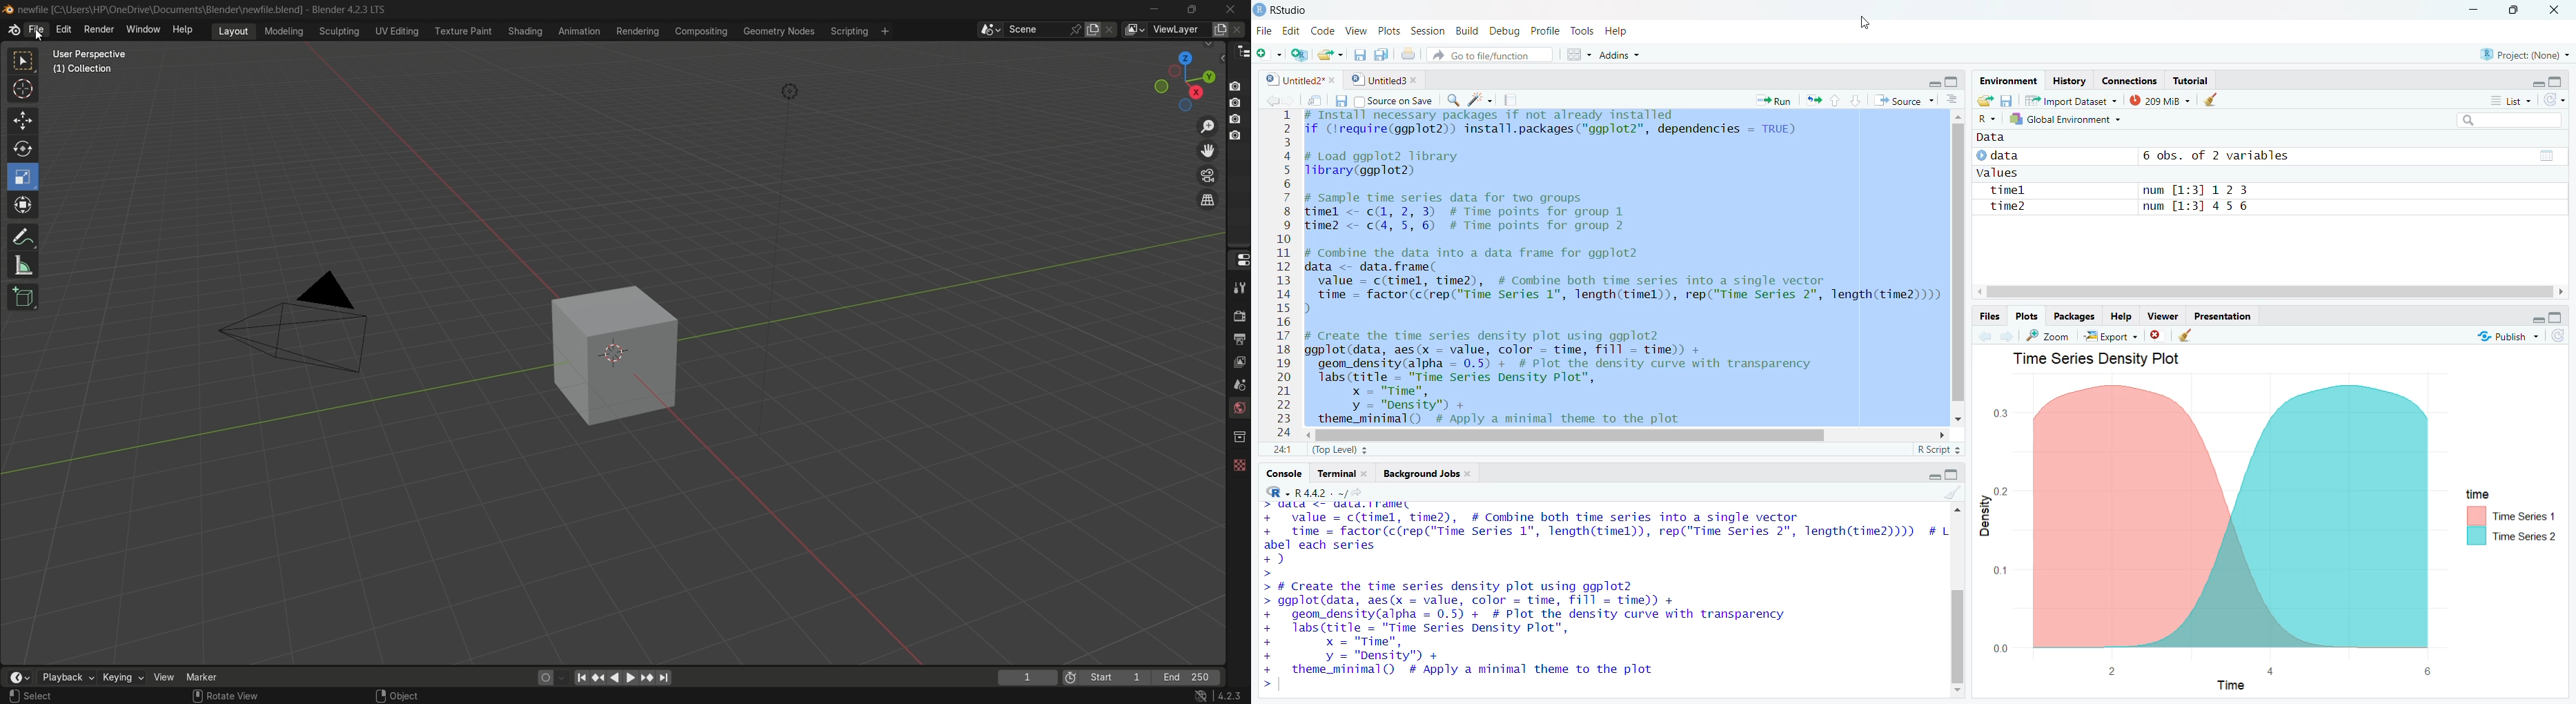 The height and width of the screenshot is (728, 2576). What do you see at coordinates (2008, 81) in the screenshot?
I see `Environment` at bounding box center [2008, 81].